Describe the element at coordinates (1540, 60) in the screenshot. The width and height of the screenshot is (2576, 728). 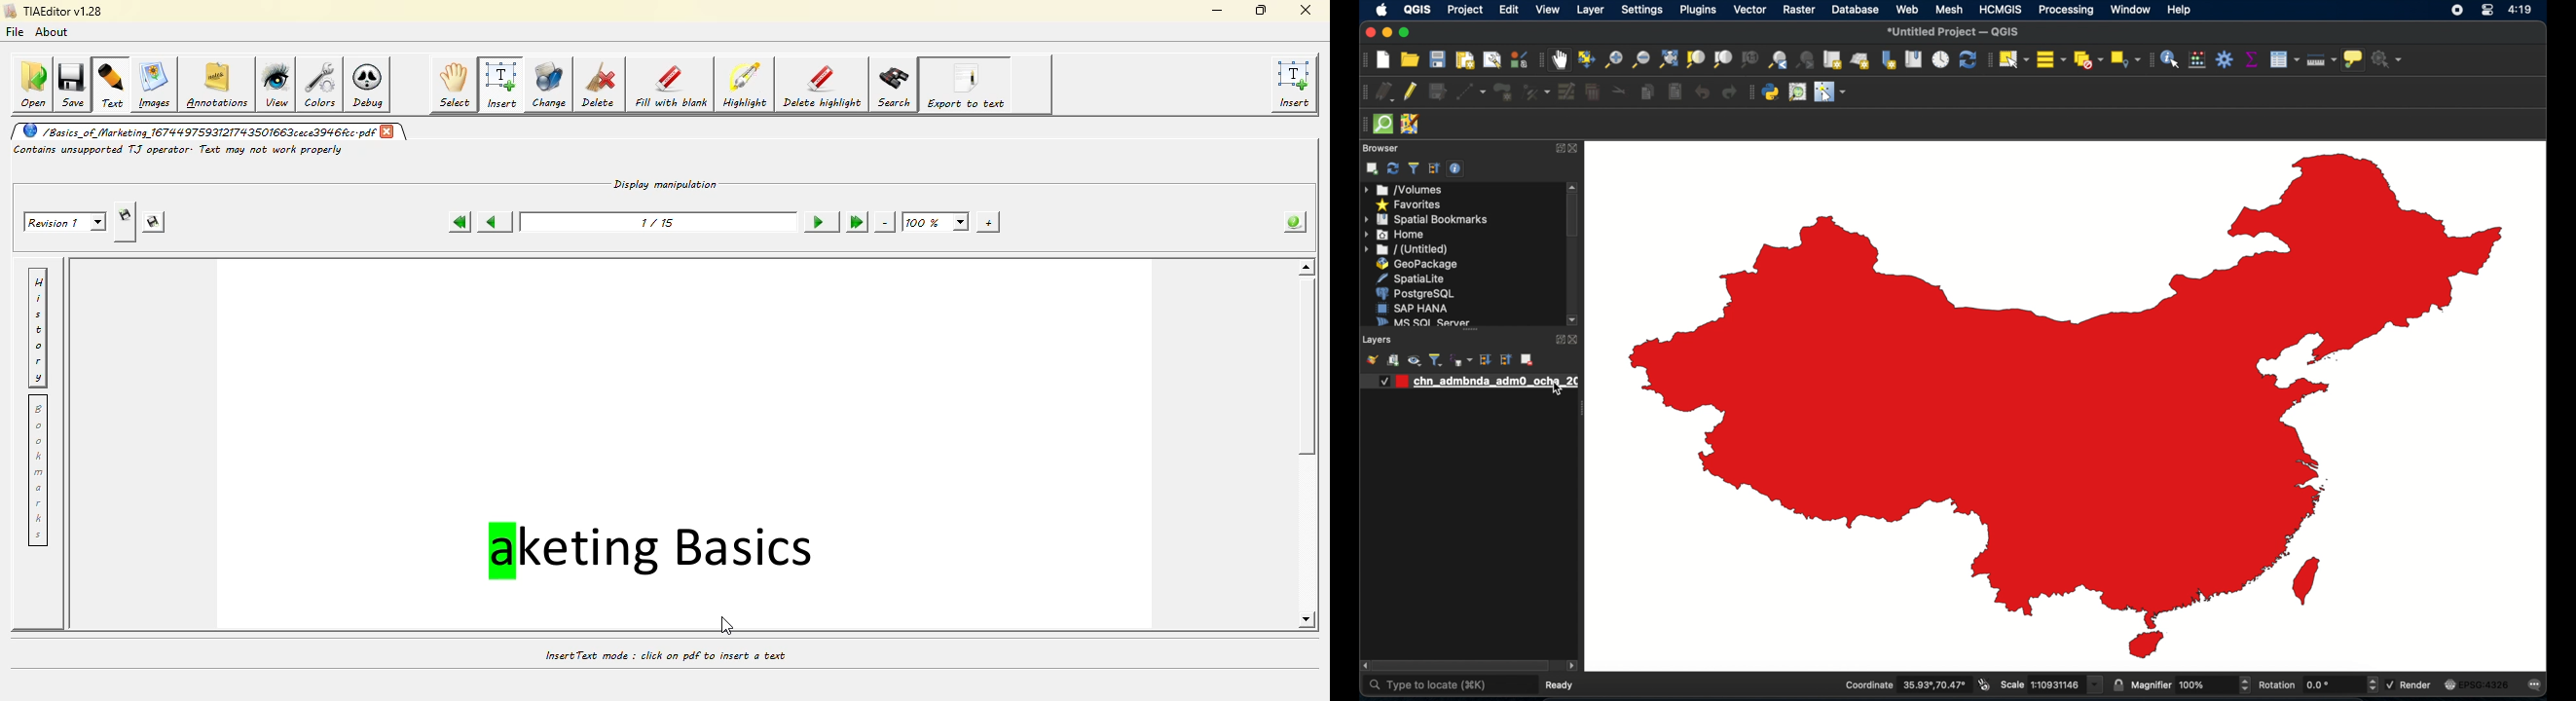
I see `map navigation toolbar` at that location.